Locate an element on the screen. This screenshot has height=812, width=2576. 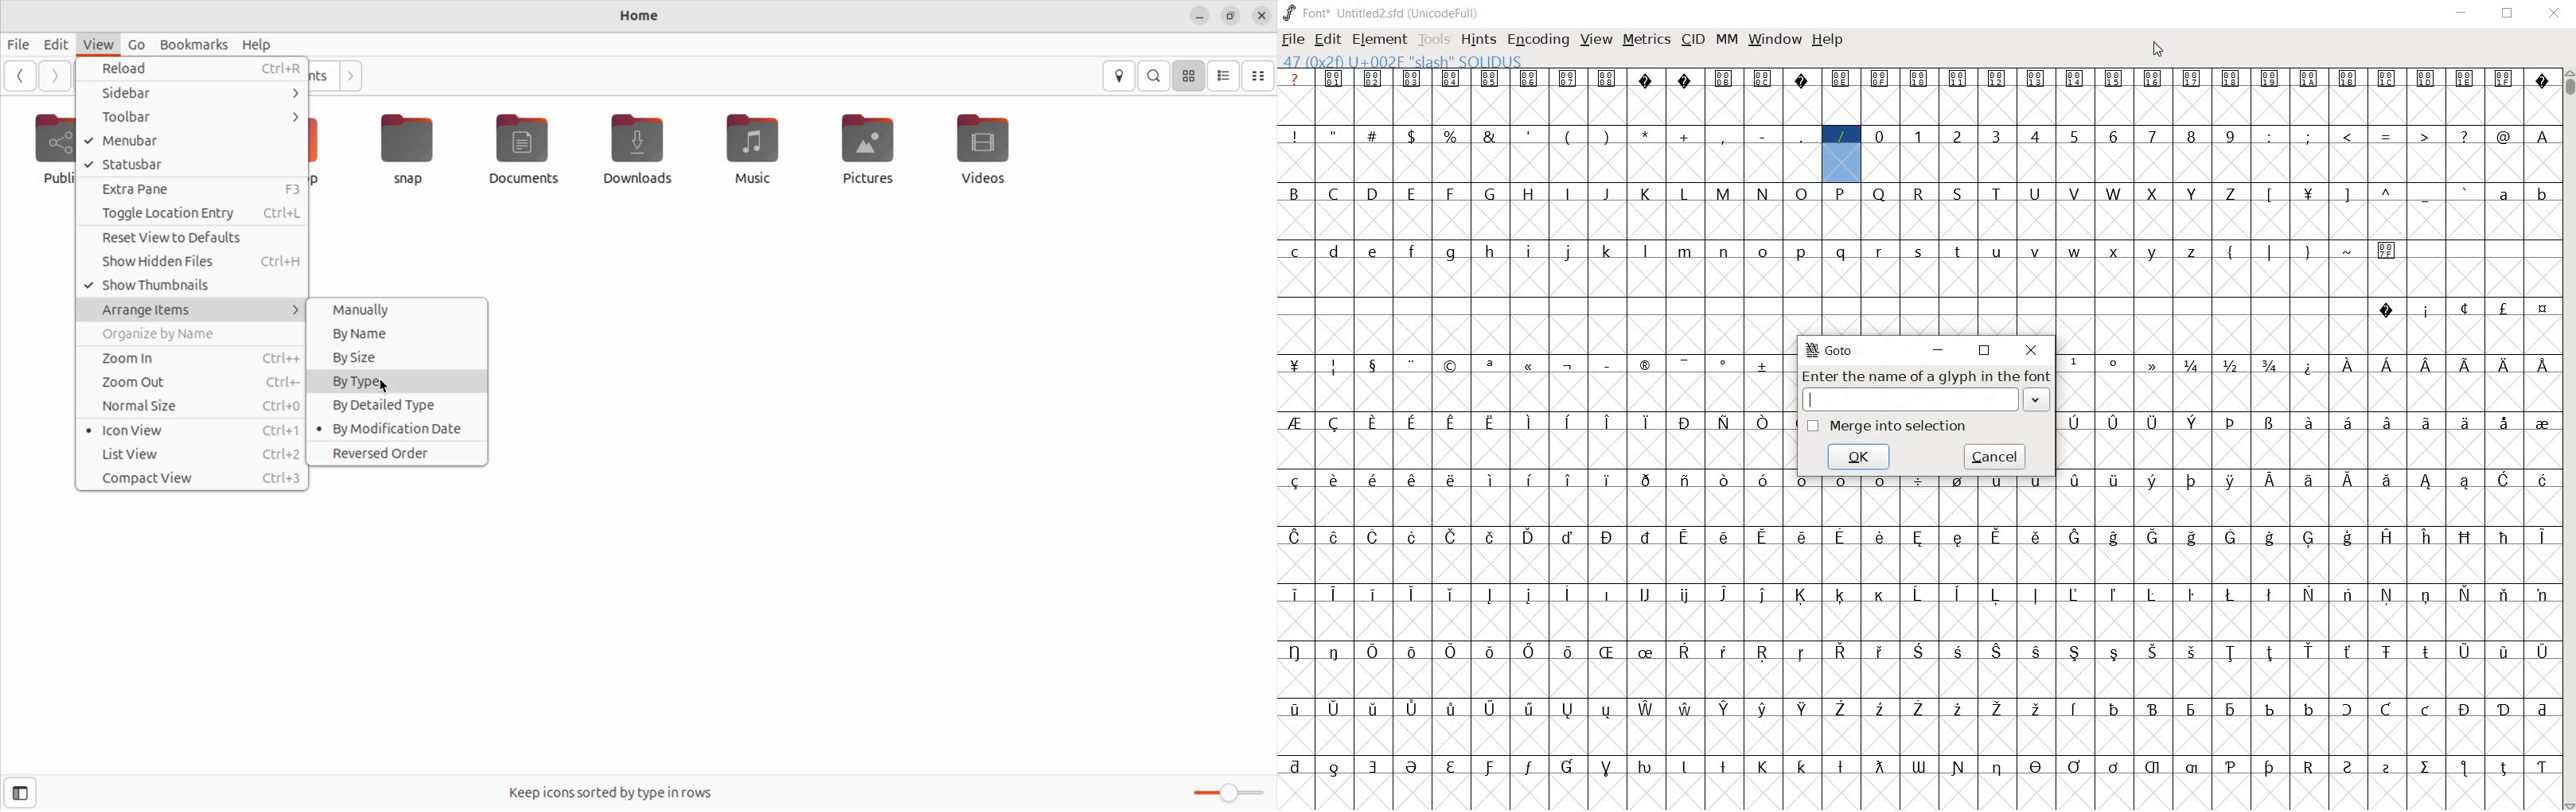
glyph is located at coordinates (1374, 480).